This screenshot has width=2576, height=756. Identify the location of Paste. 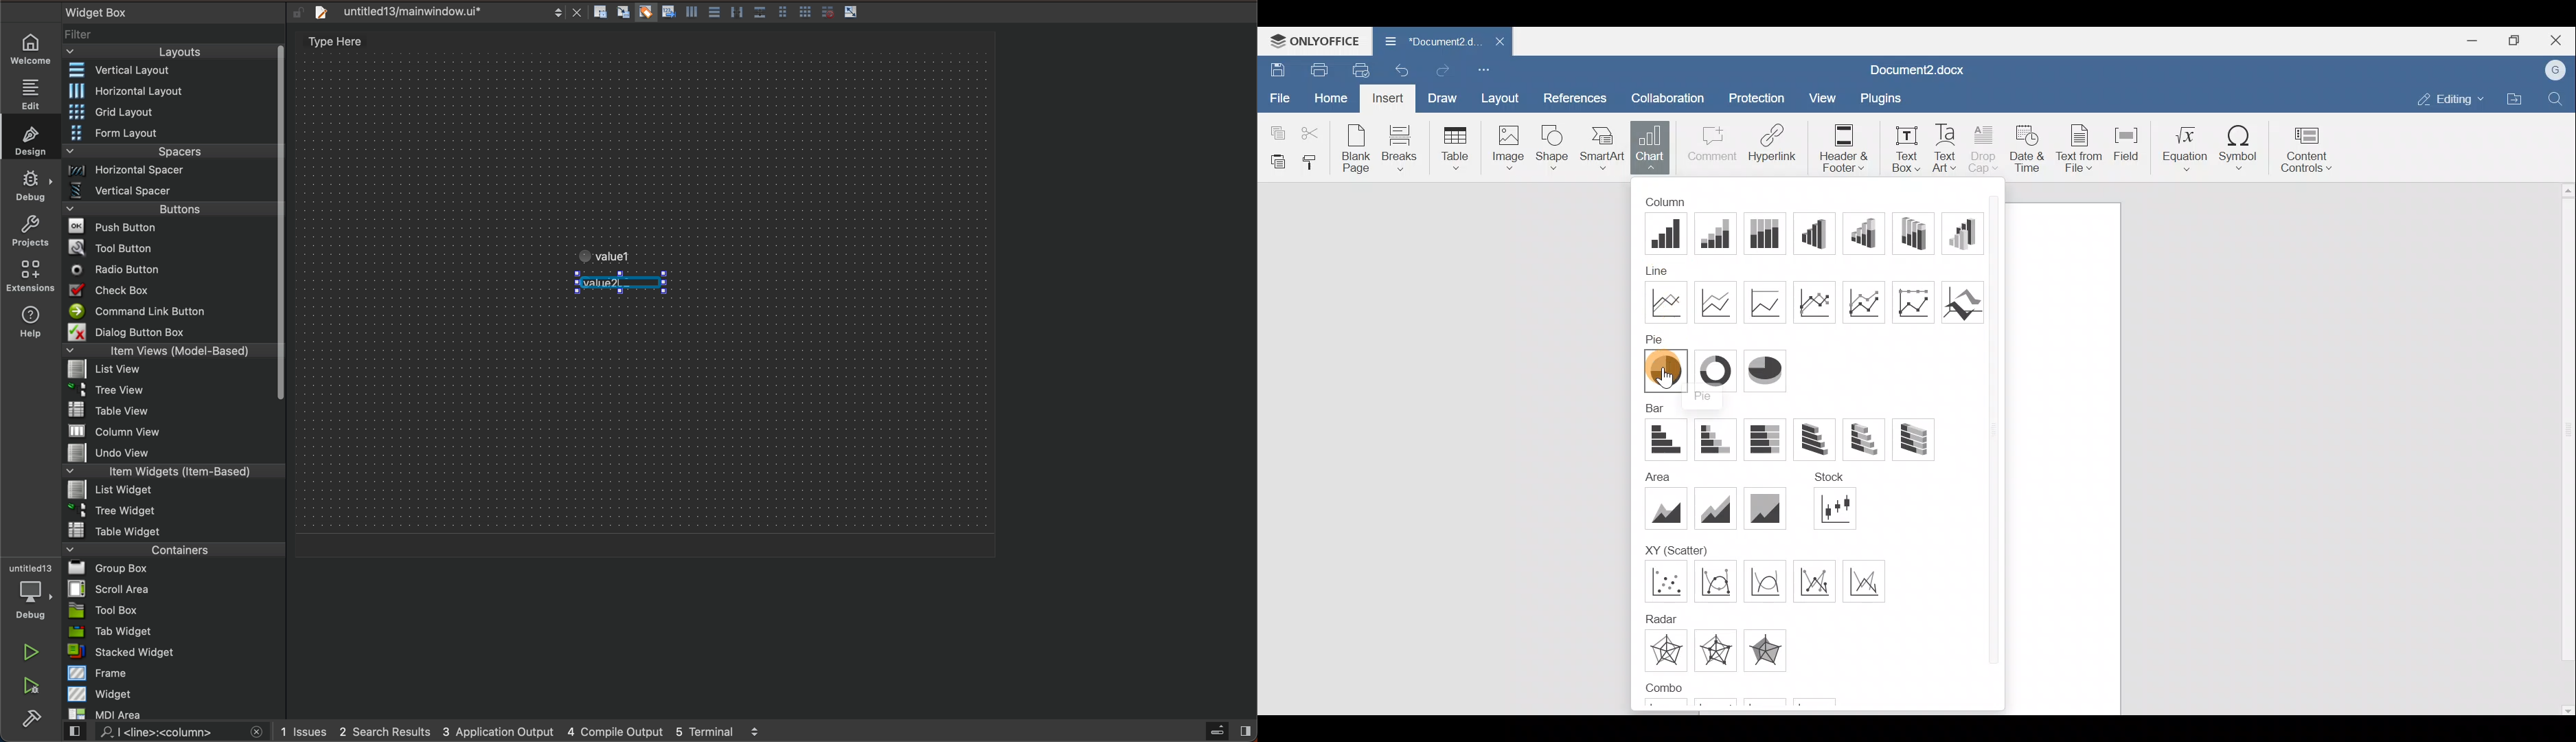
(1275, 161).